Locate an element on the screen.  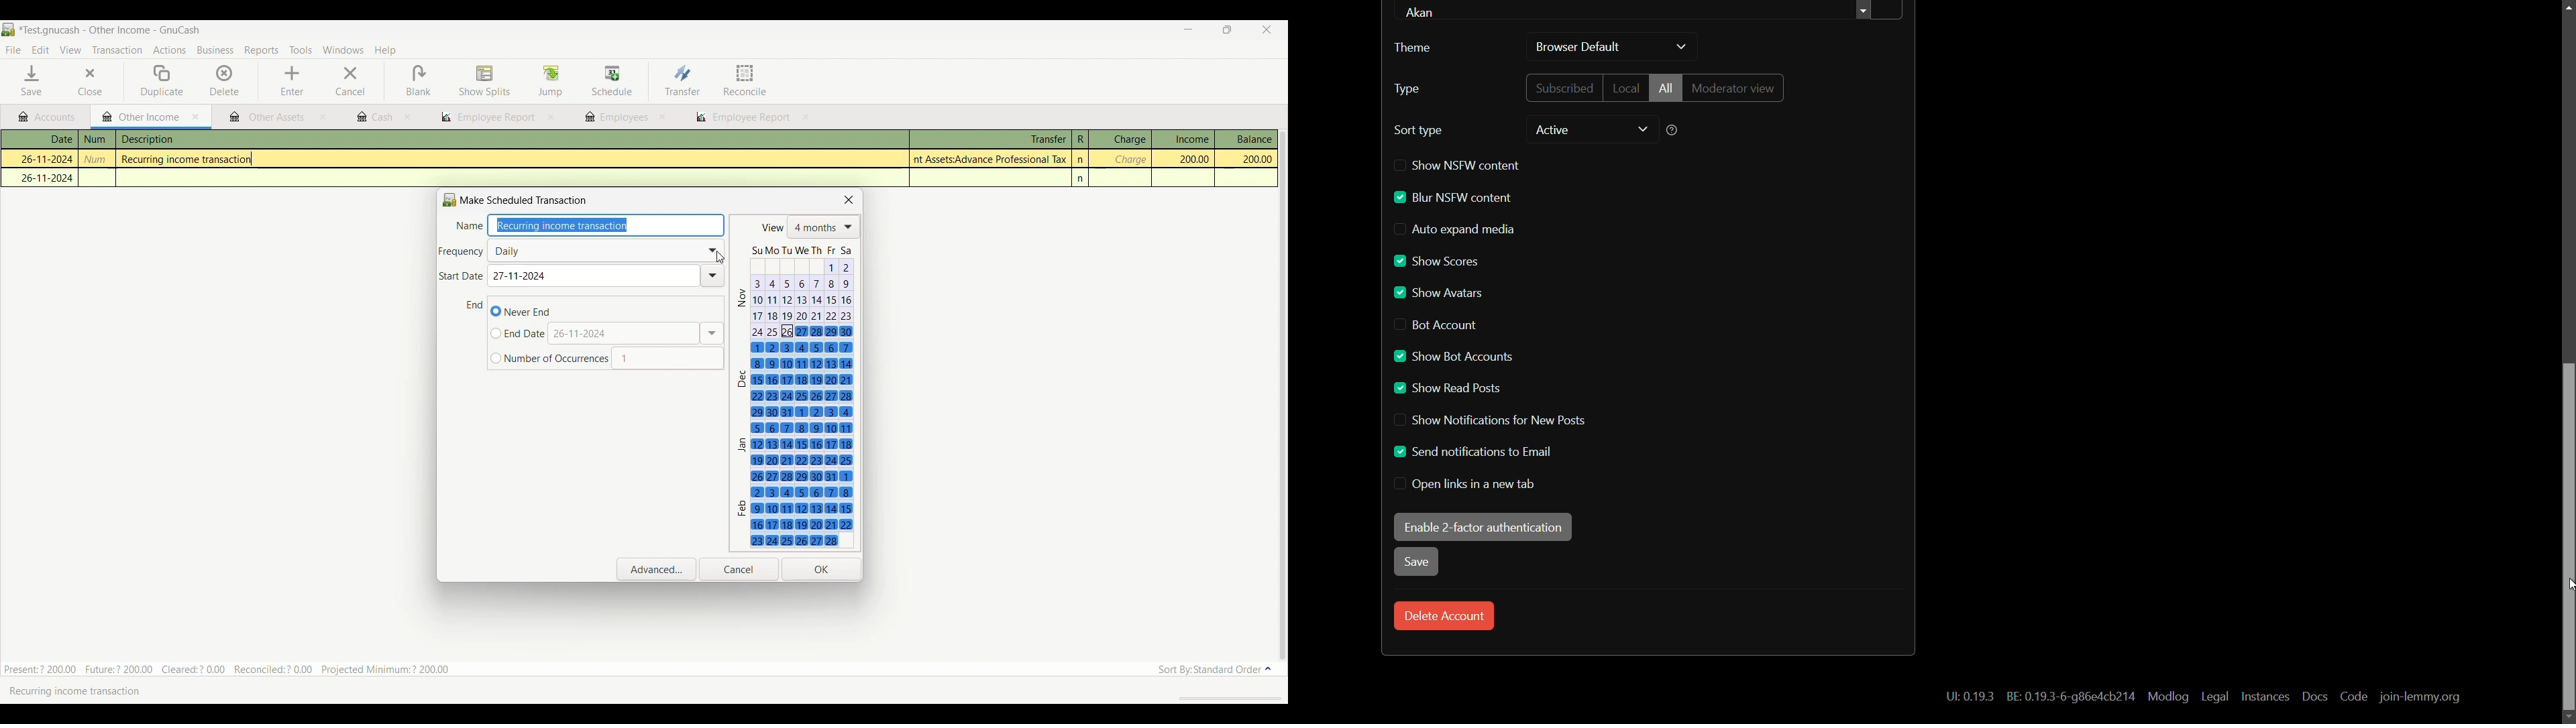
Name of current window is located at coordinates (513, 200).